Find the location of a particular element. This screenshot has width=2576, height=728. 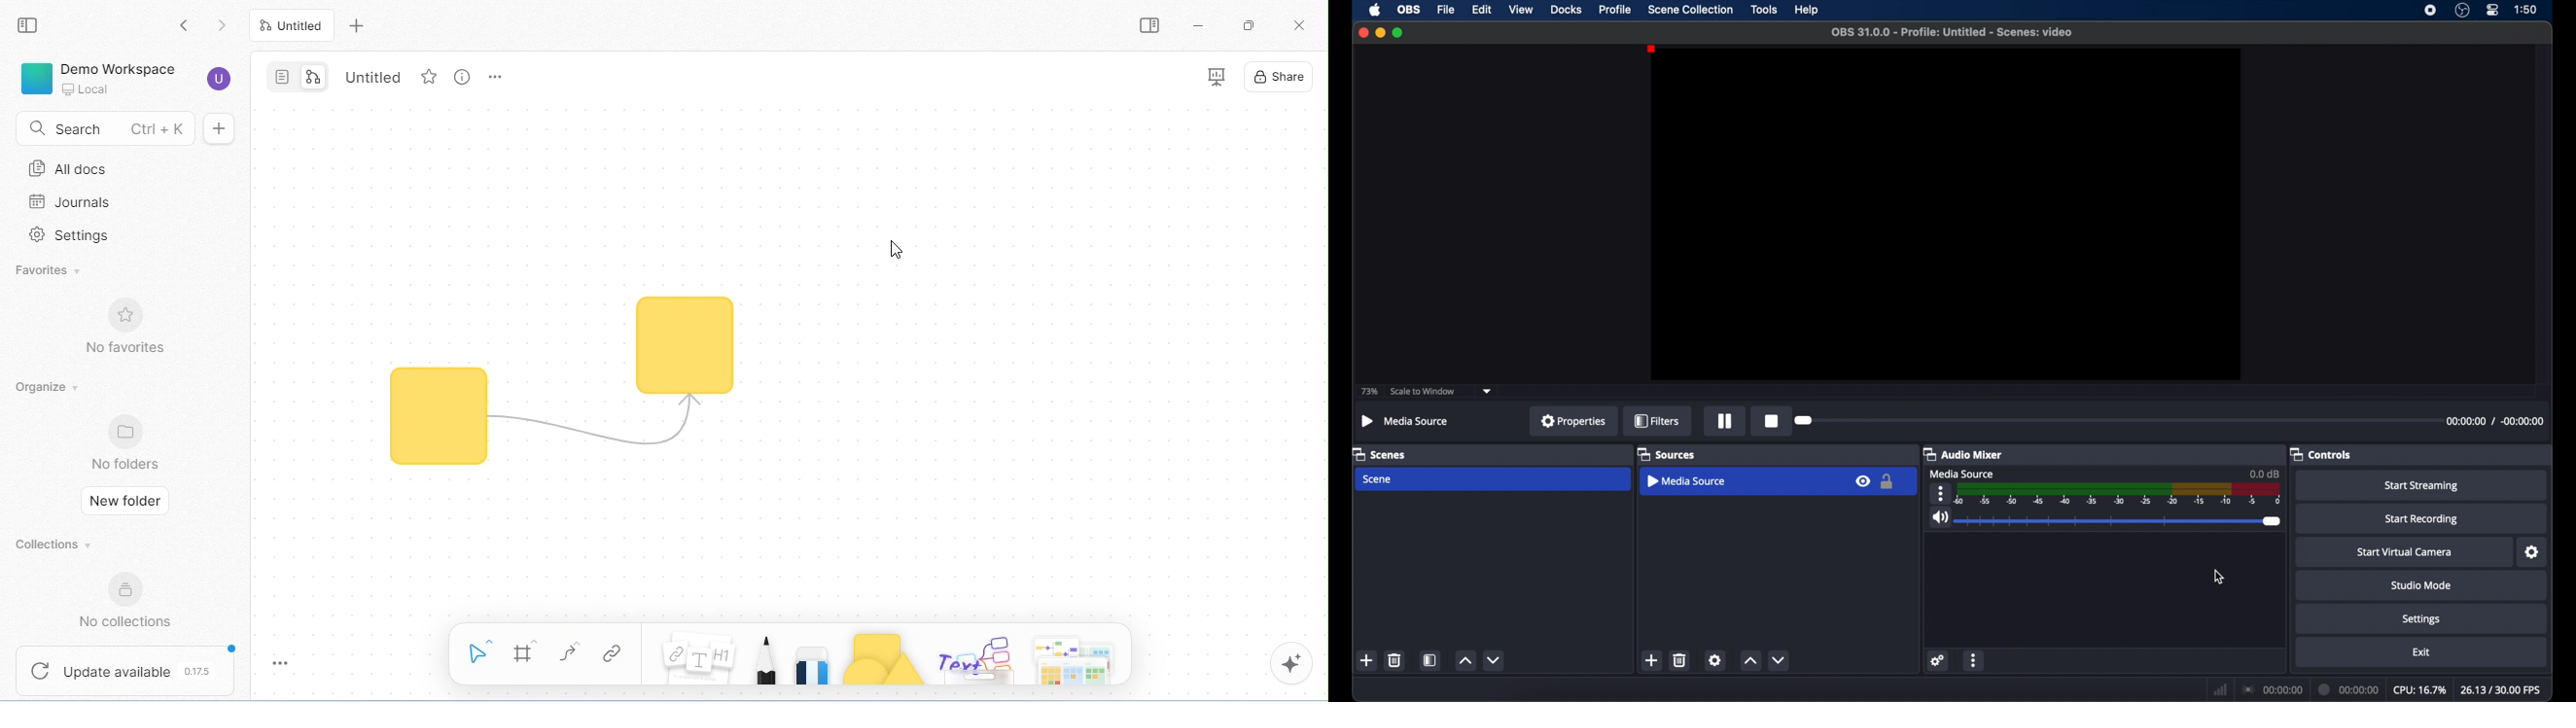

volume is located at coordinates (1941, 517).